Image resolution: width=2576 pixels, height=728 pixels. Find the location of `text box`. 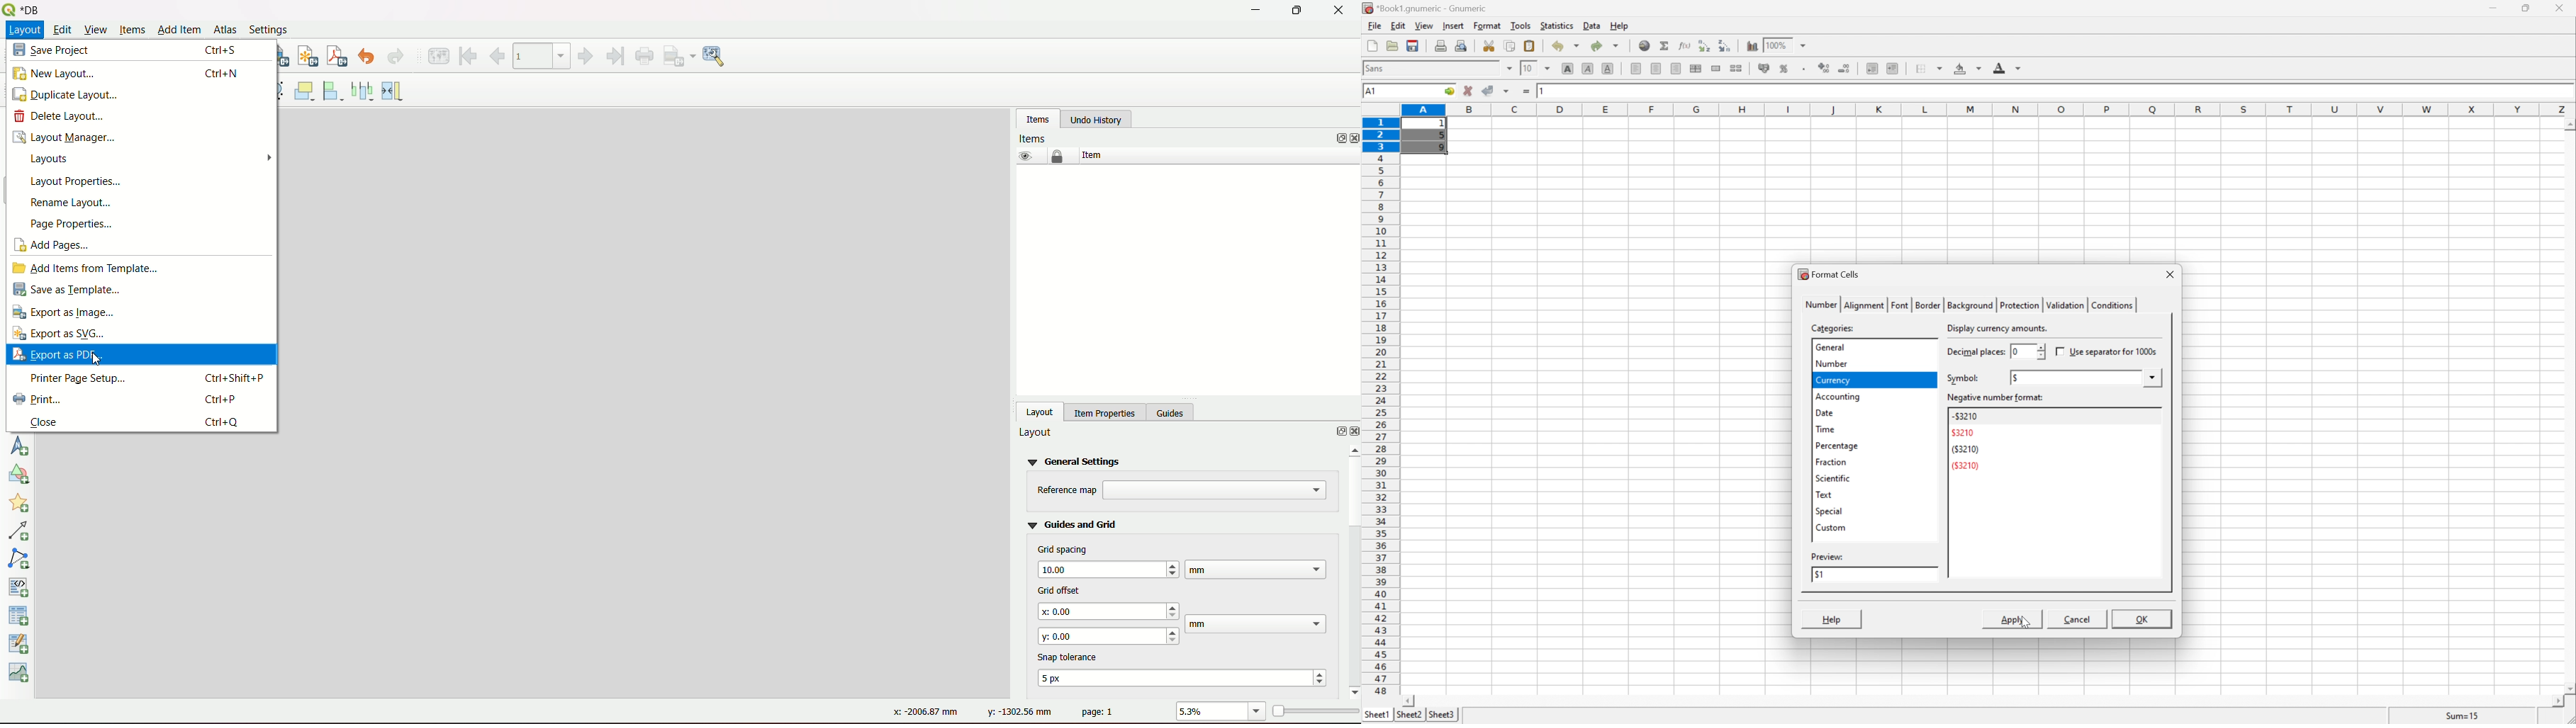

text box is located at coordinates (1107, 568).